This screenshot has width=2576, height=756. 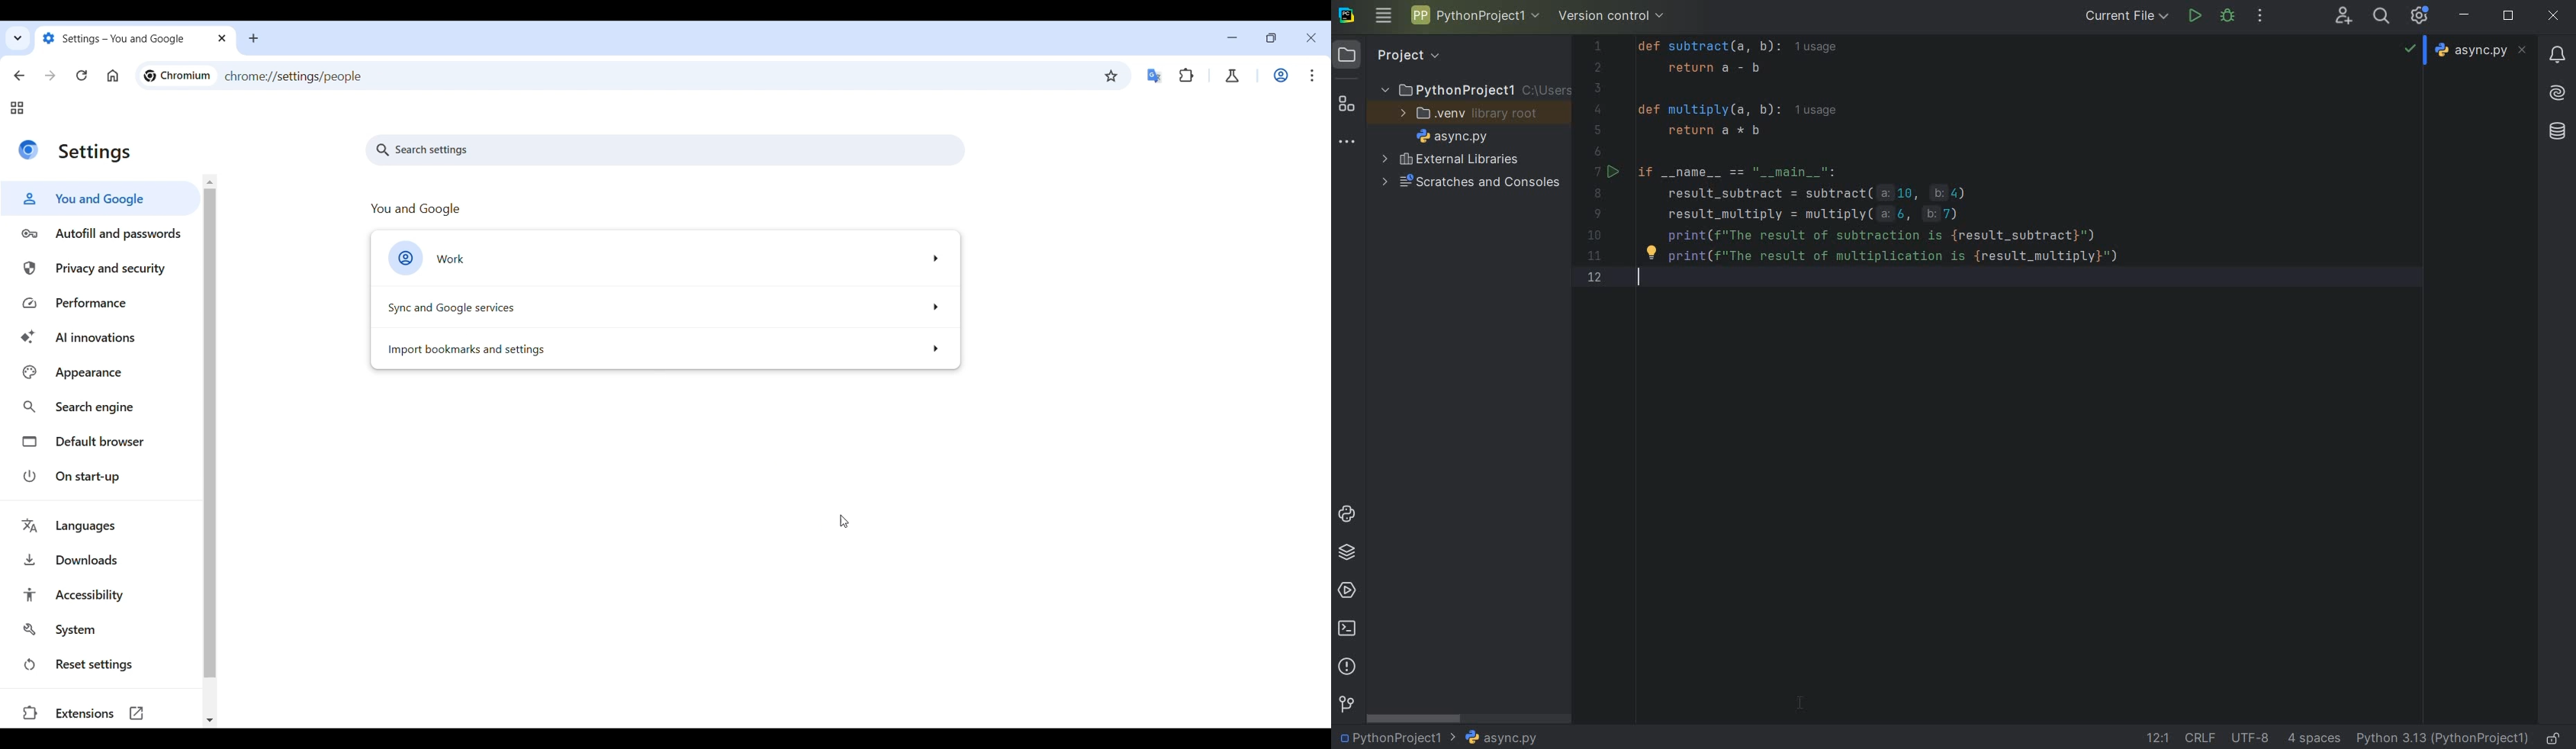 What do you see at coordinates (1471, 89) in the screenshot?
I see `project name` at bounding box center [1471, 89].